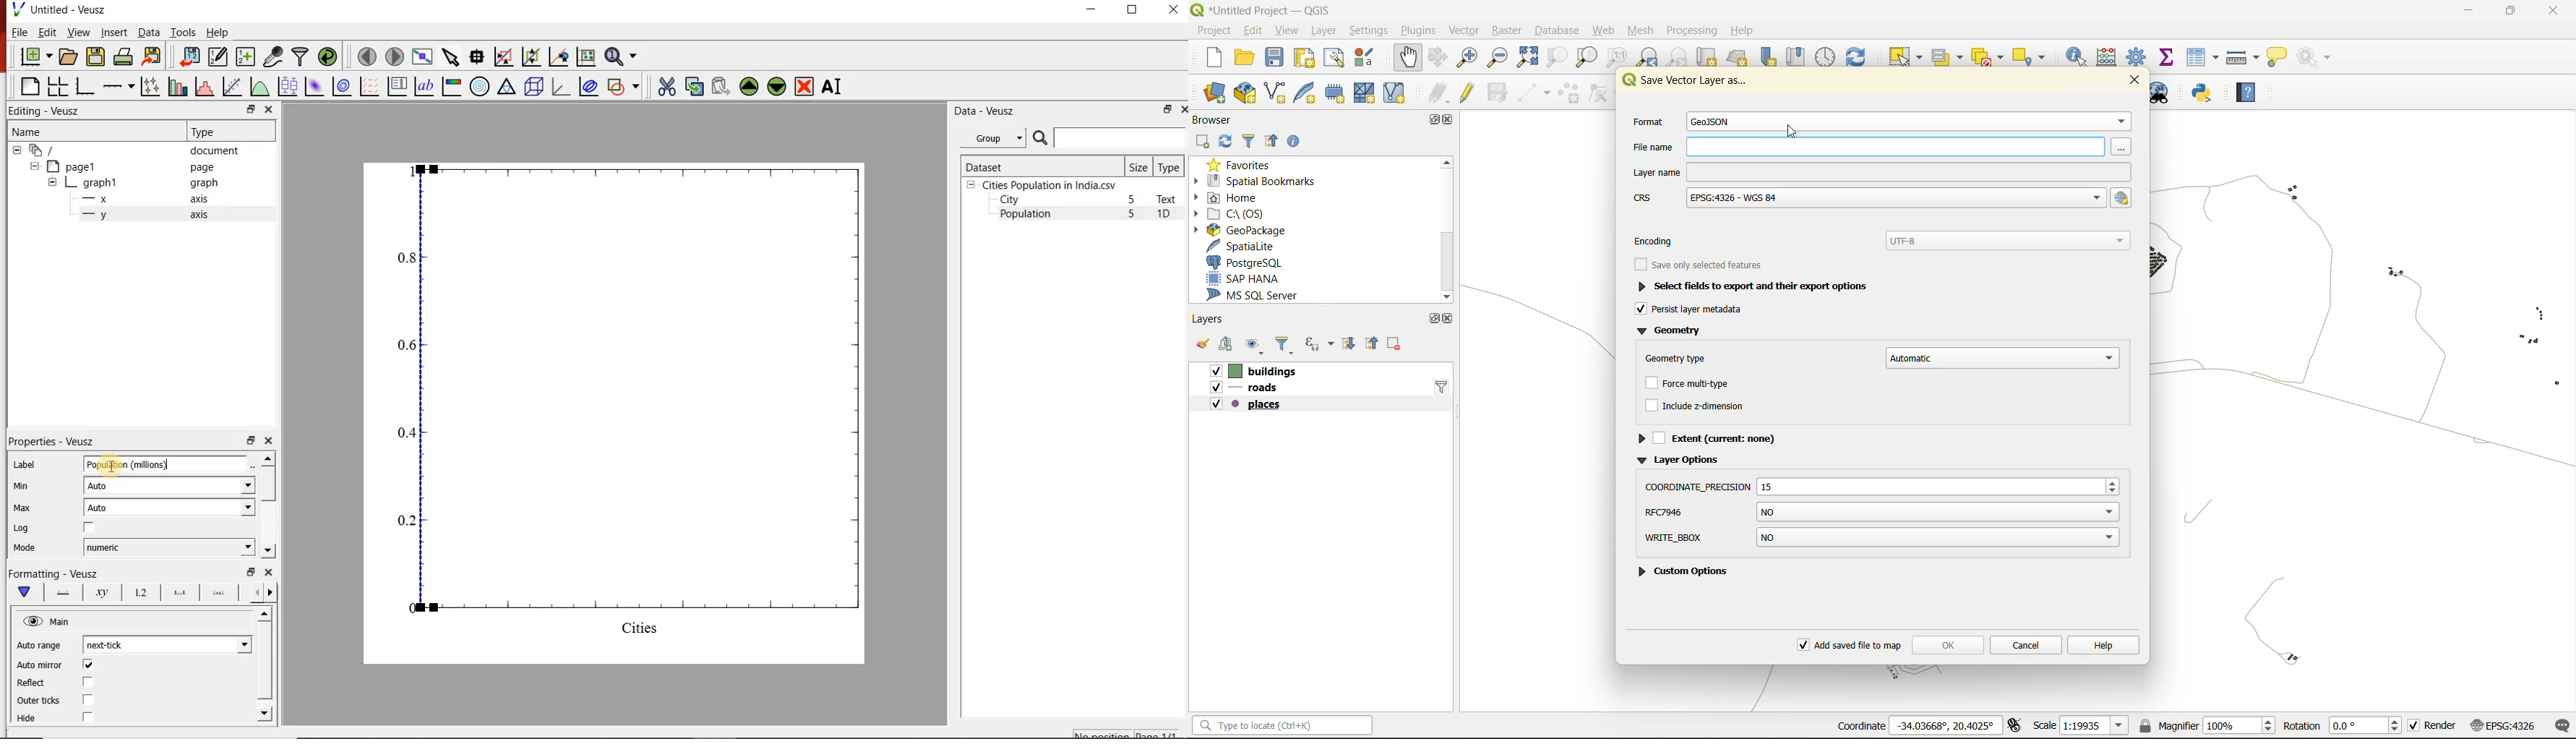  What do you see at coordinates (1472, 91) in the screenshot?
I see `toggle edits` at bounding box center [1472, 91].